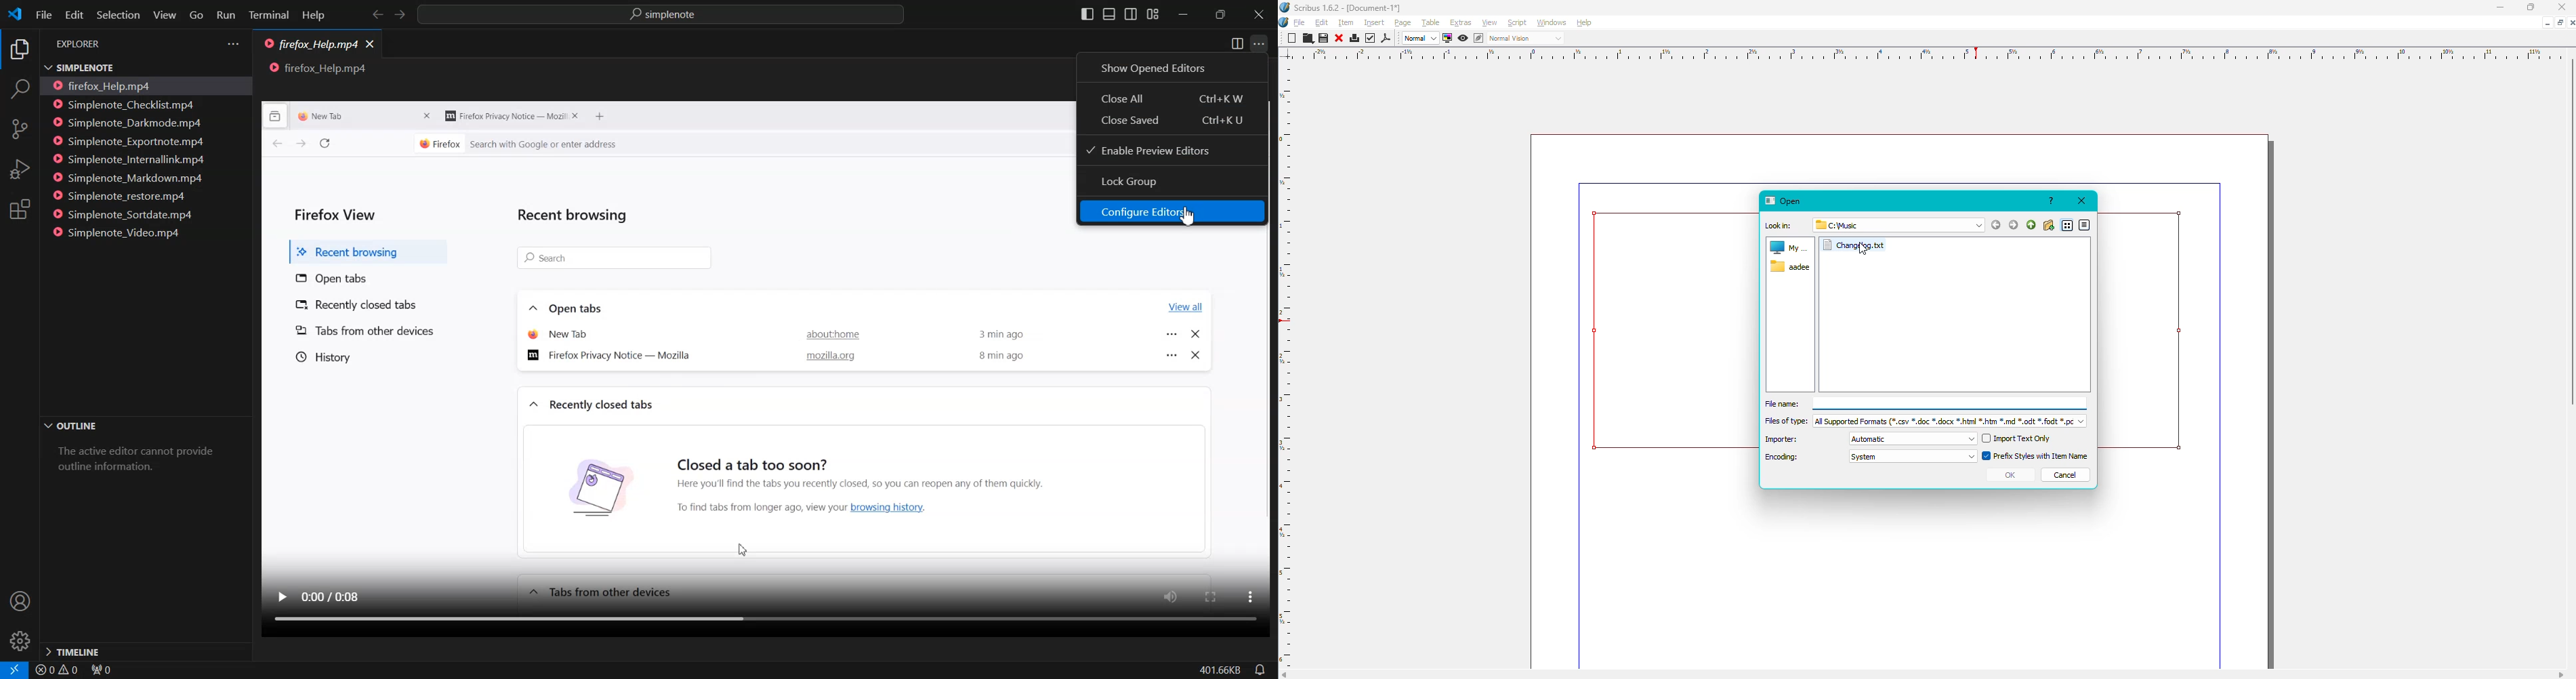 The width and height of the screenshot is (2576, 700). What do you see at coordinates (1375, 22) in the screenshot?
I see `Insert` at bounding box center [1375, 22].